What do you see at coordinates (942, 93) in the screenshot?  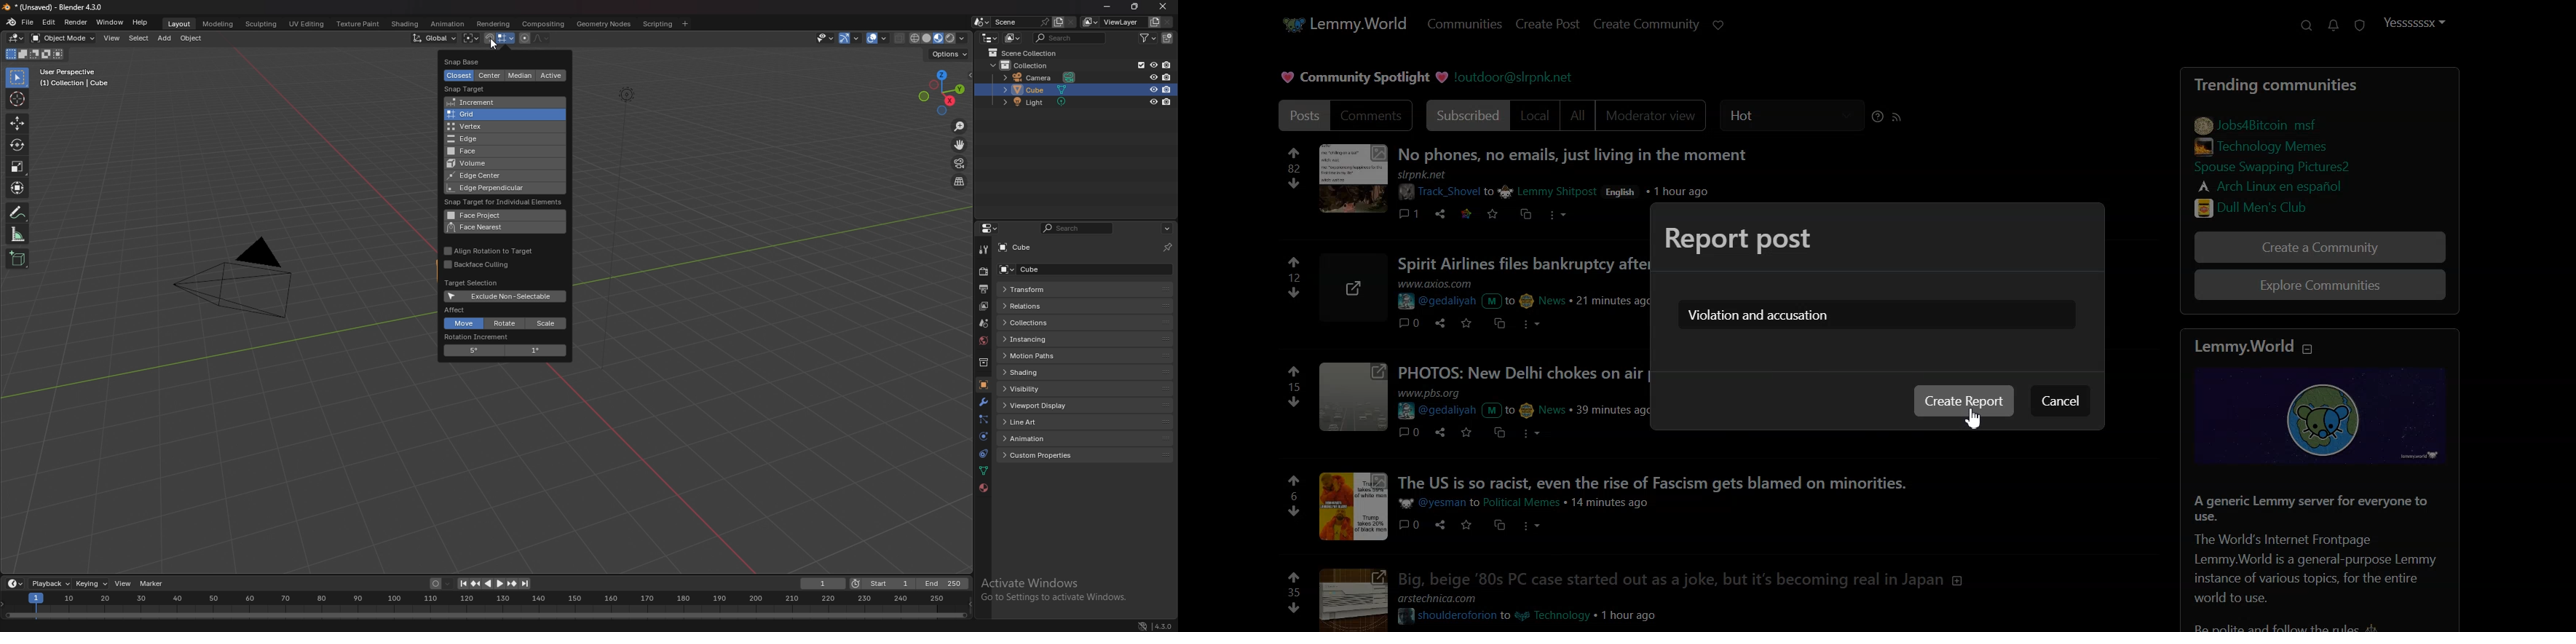 I see `preset viewpoint` at bounding box center [942, 93].